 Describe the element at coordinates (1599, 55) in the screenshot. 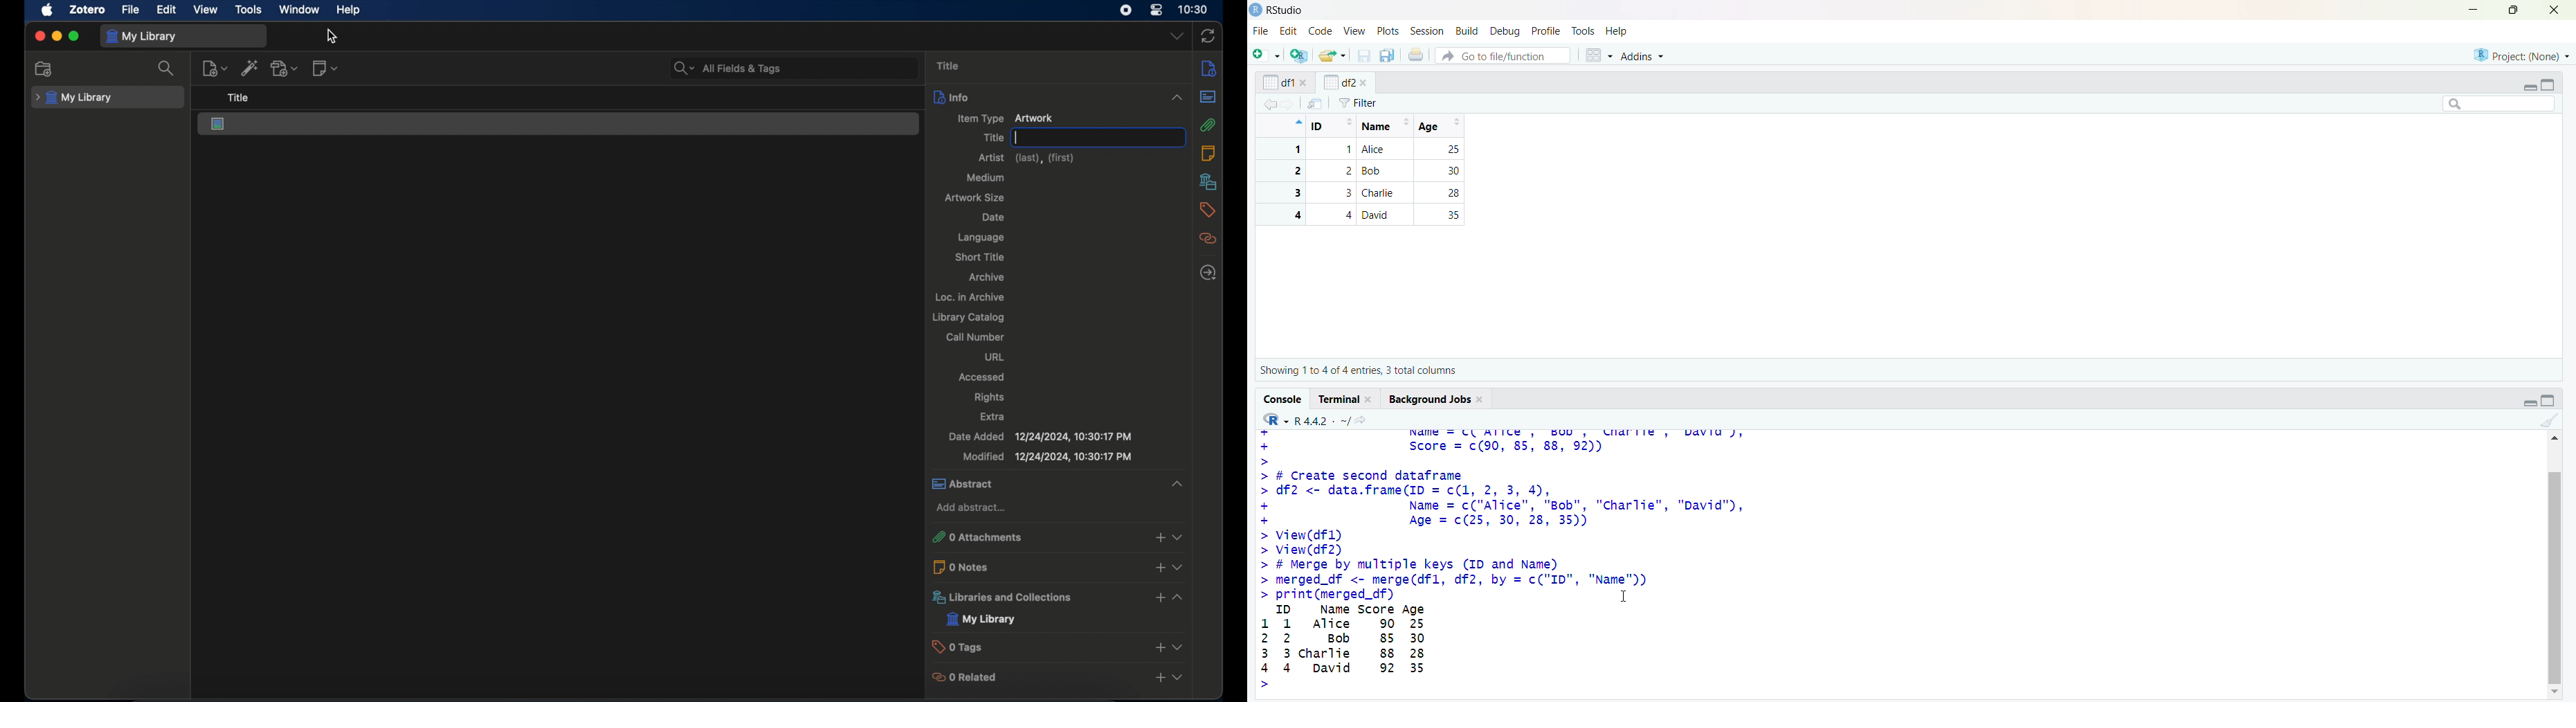

I see `grid` at that location.